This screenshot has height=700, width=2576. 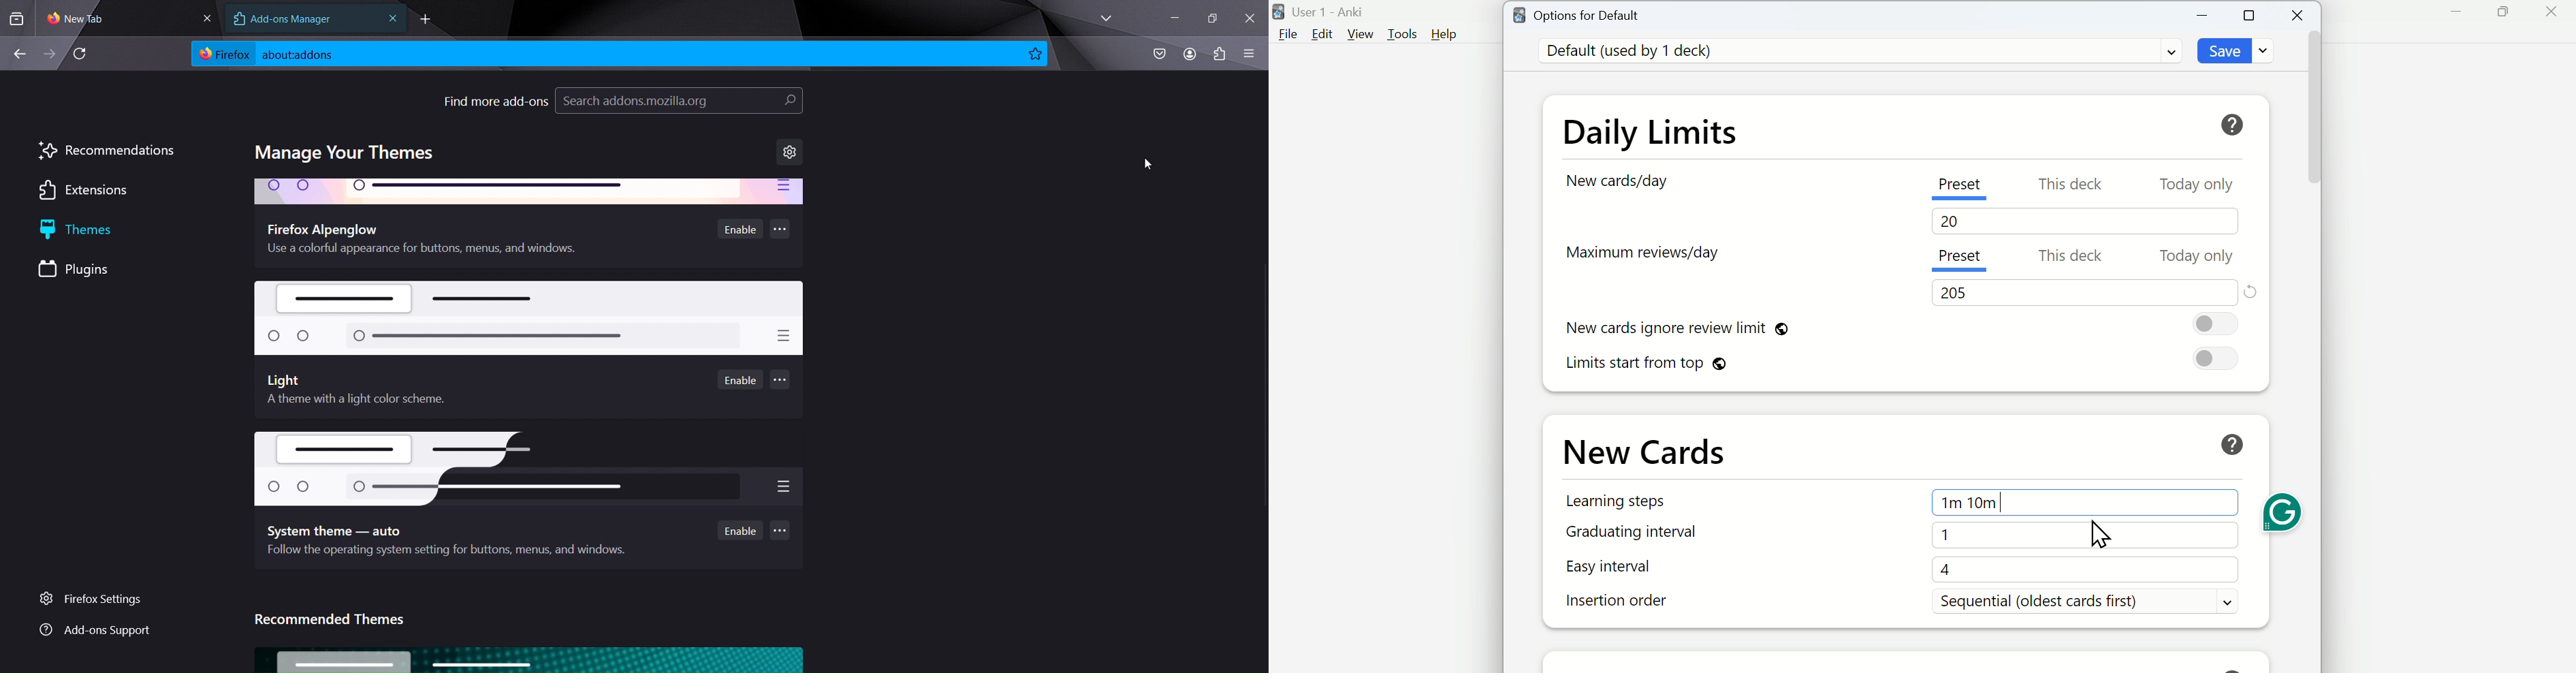 What do you see at coordinates (1637, 51) in the screenshot?
I see `Default (used by 1 deck)` at bounding box center [1637, 51].